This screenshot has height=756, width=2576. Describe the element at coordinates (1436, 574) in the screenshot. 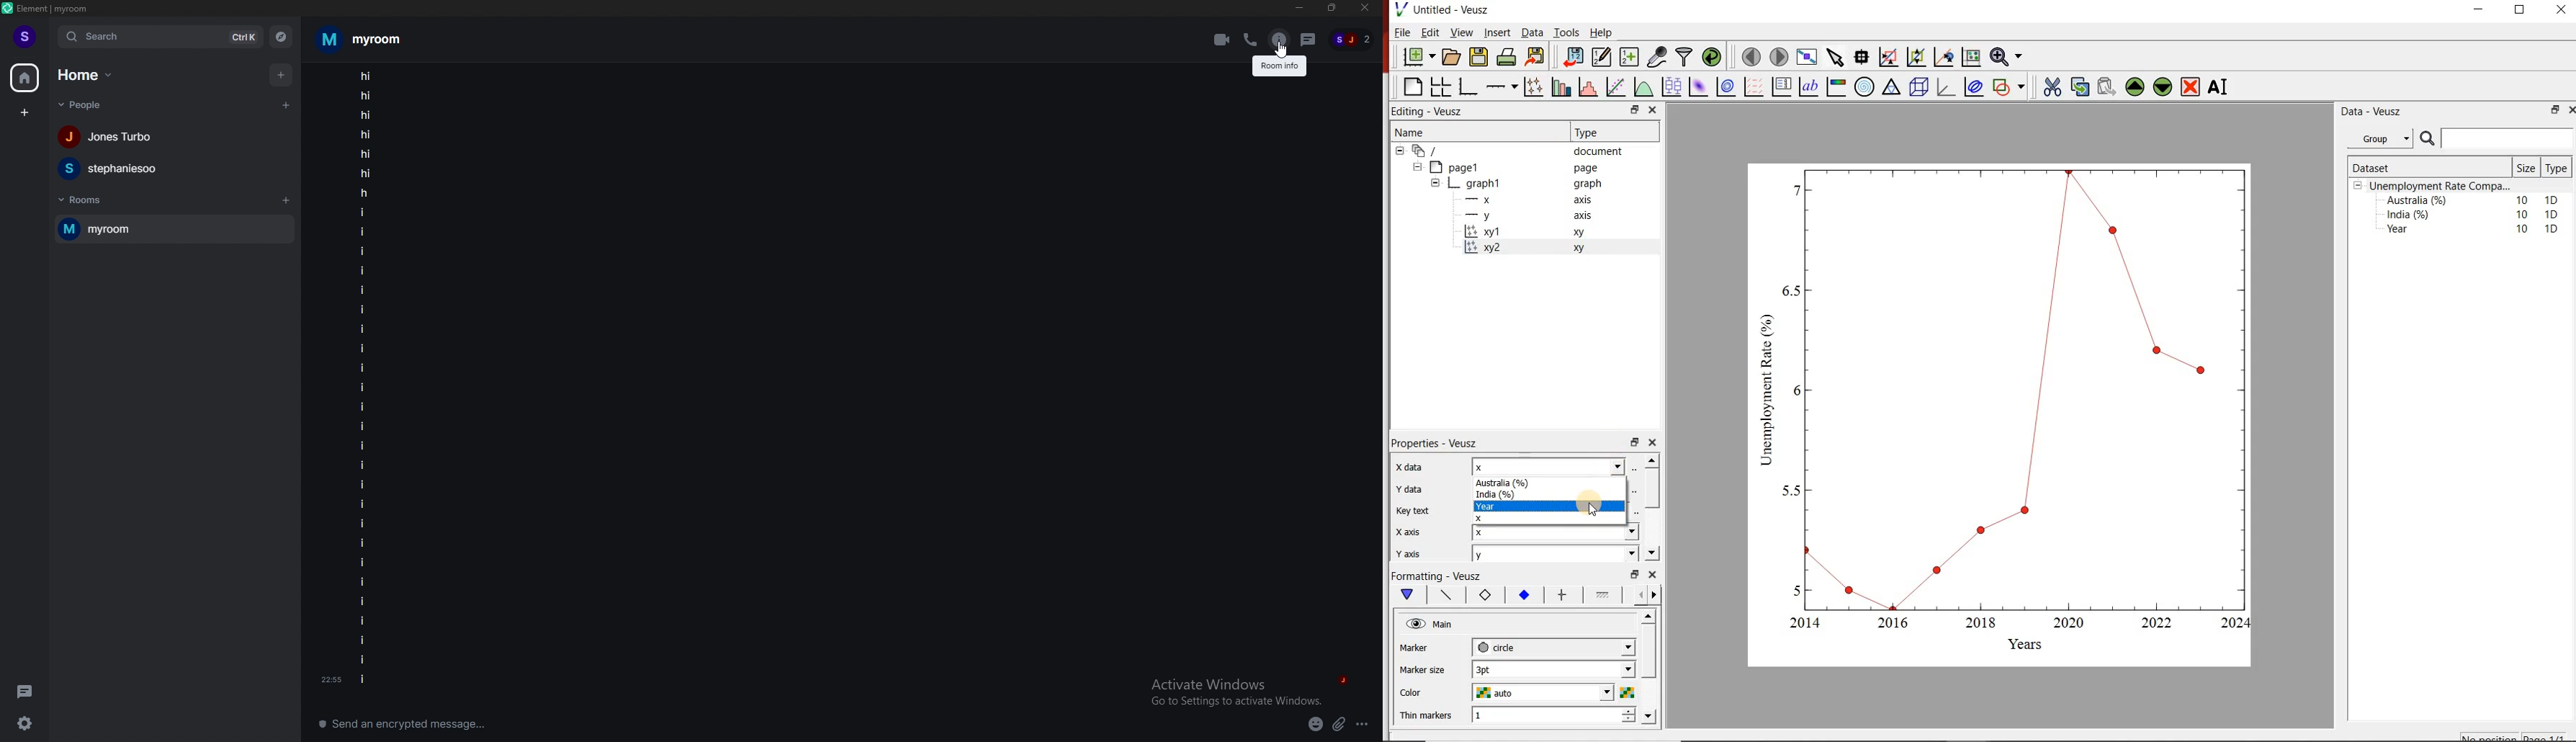

I see `Formatting - Veusz` at that location.